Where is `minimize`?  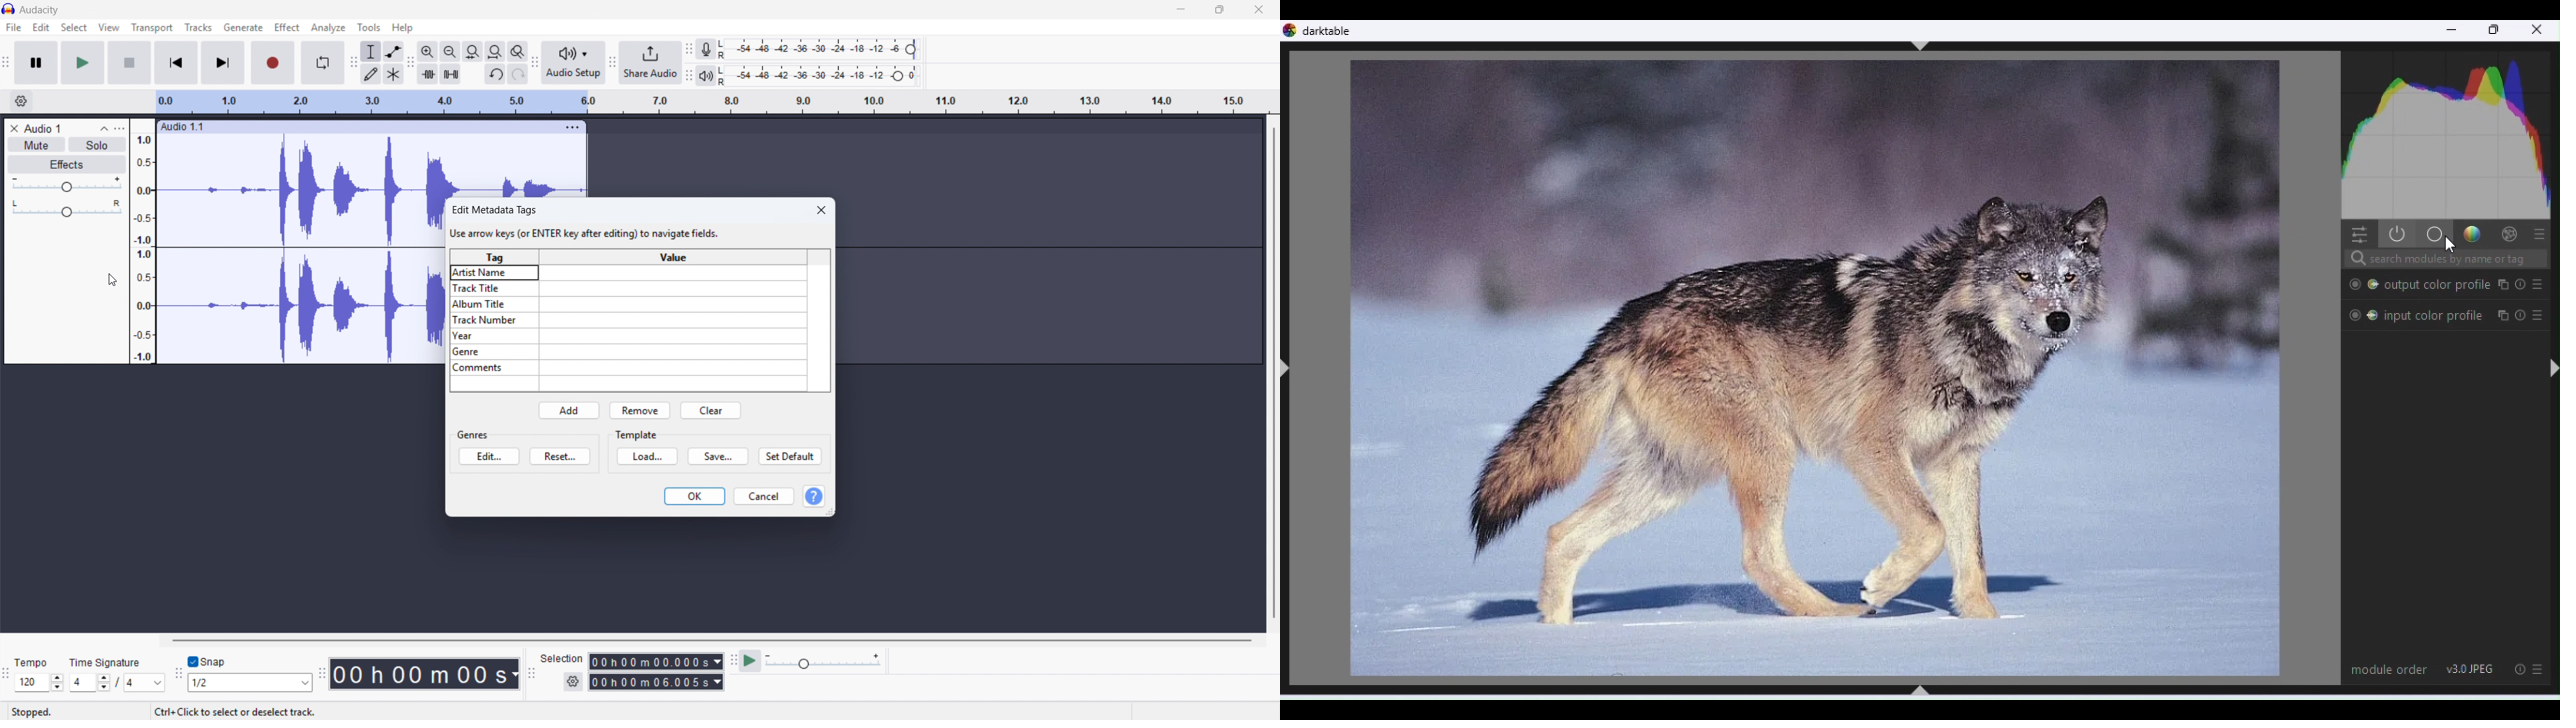
minimize is located at coordinates (1181, 10).